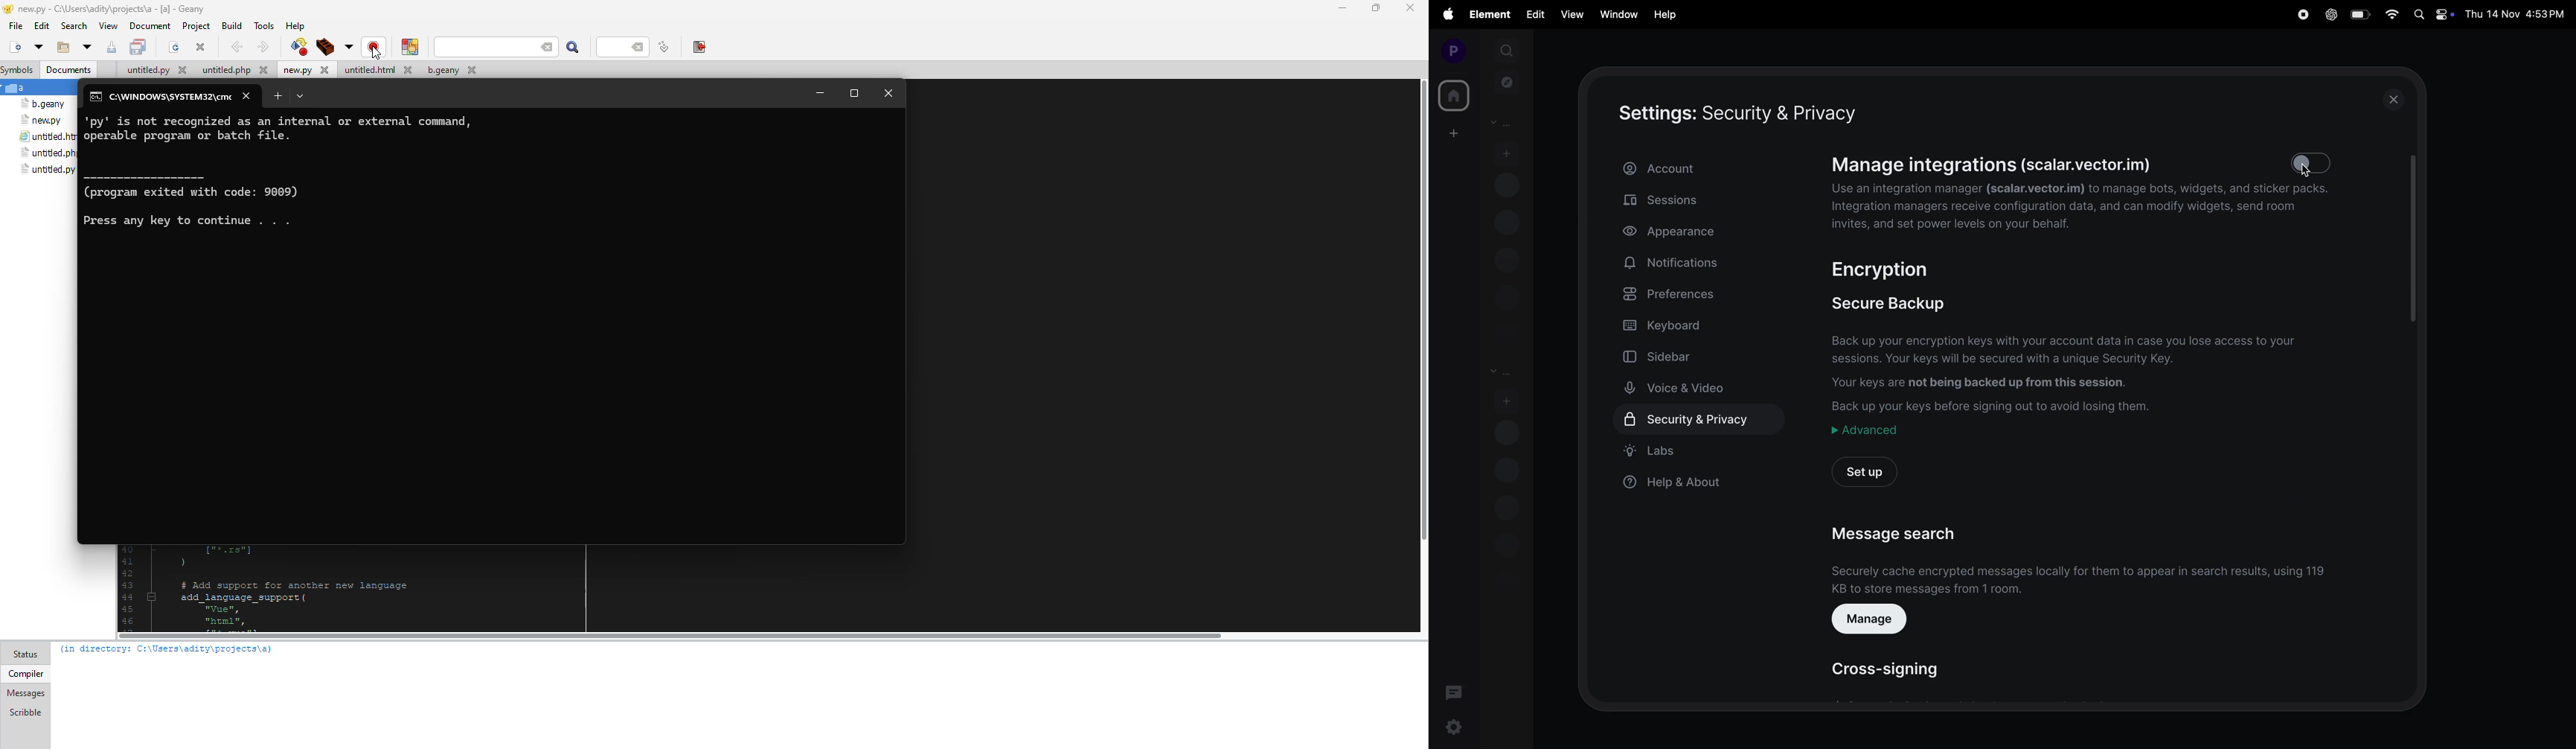 This screenshot has height=756, width=2576. Describe the element at coordinates (26, 674) in the screenshot. I see `compiler` at that location.